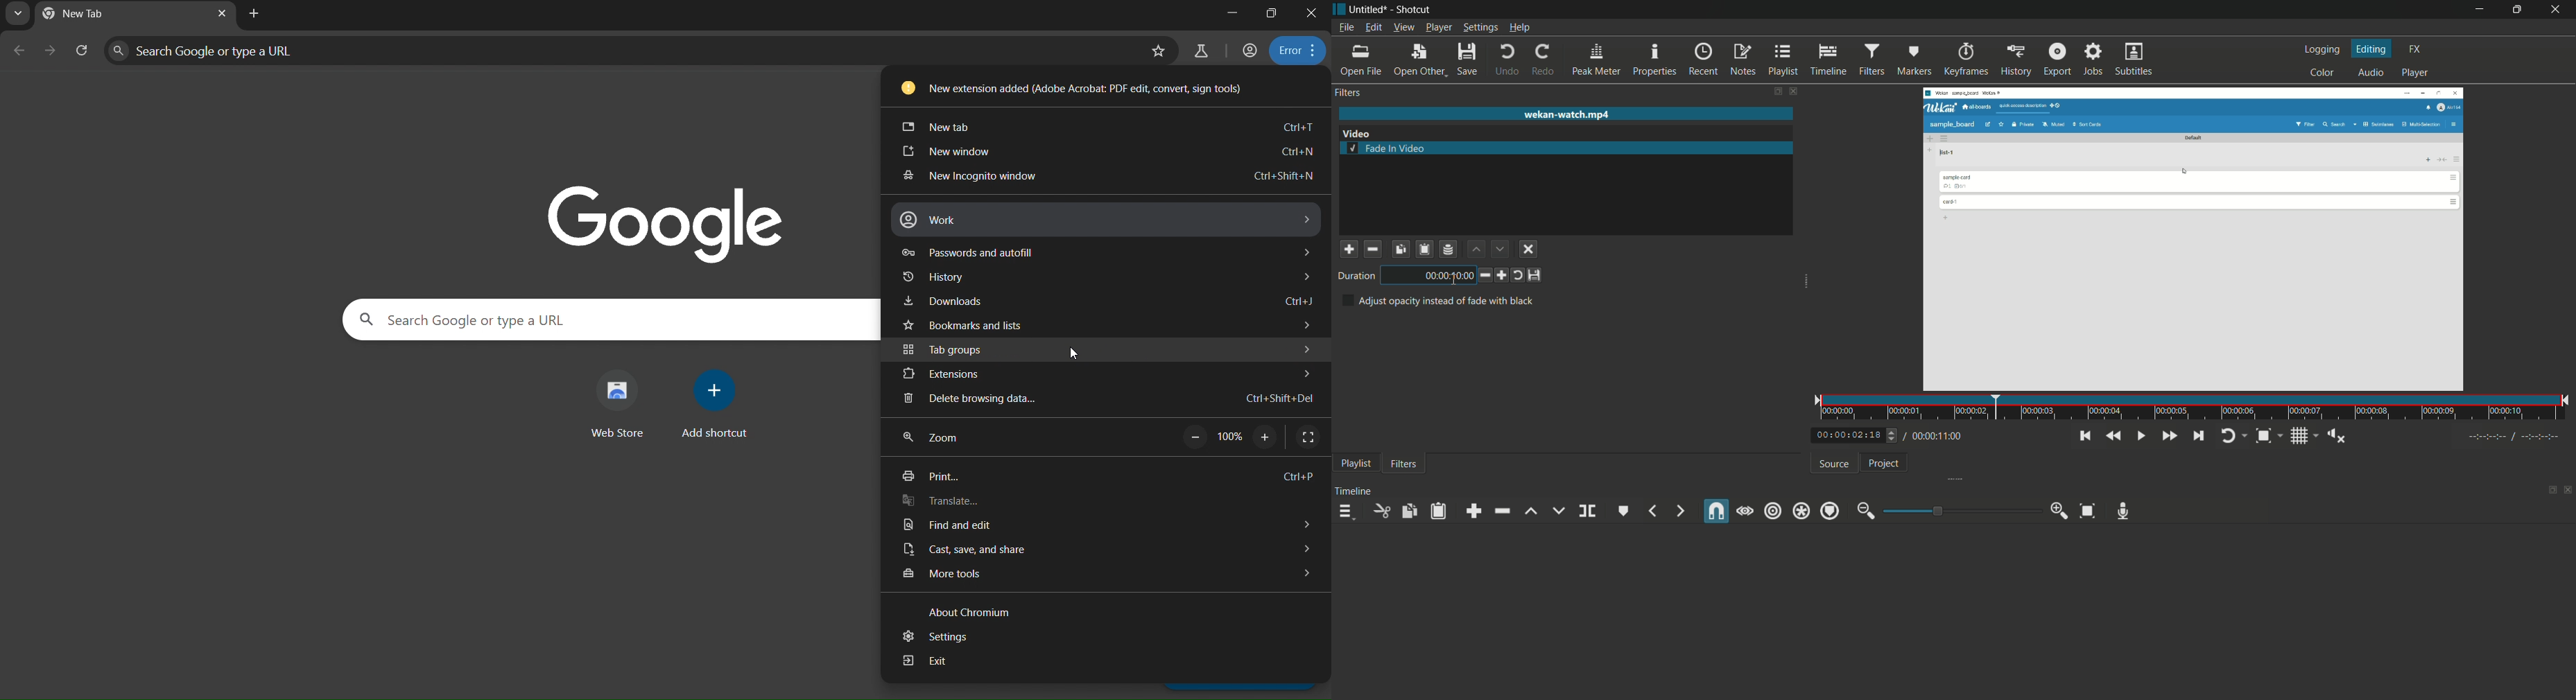 The height and width of the screenshot is (700, 2576). What do you see at coordinates (1101, 324) in the screenshot?
I see `bookmarks and lists` at bounding box center [1101, 324].